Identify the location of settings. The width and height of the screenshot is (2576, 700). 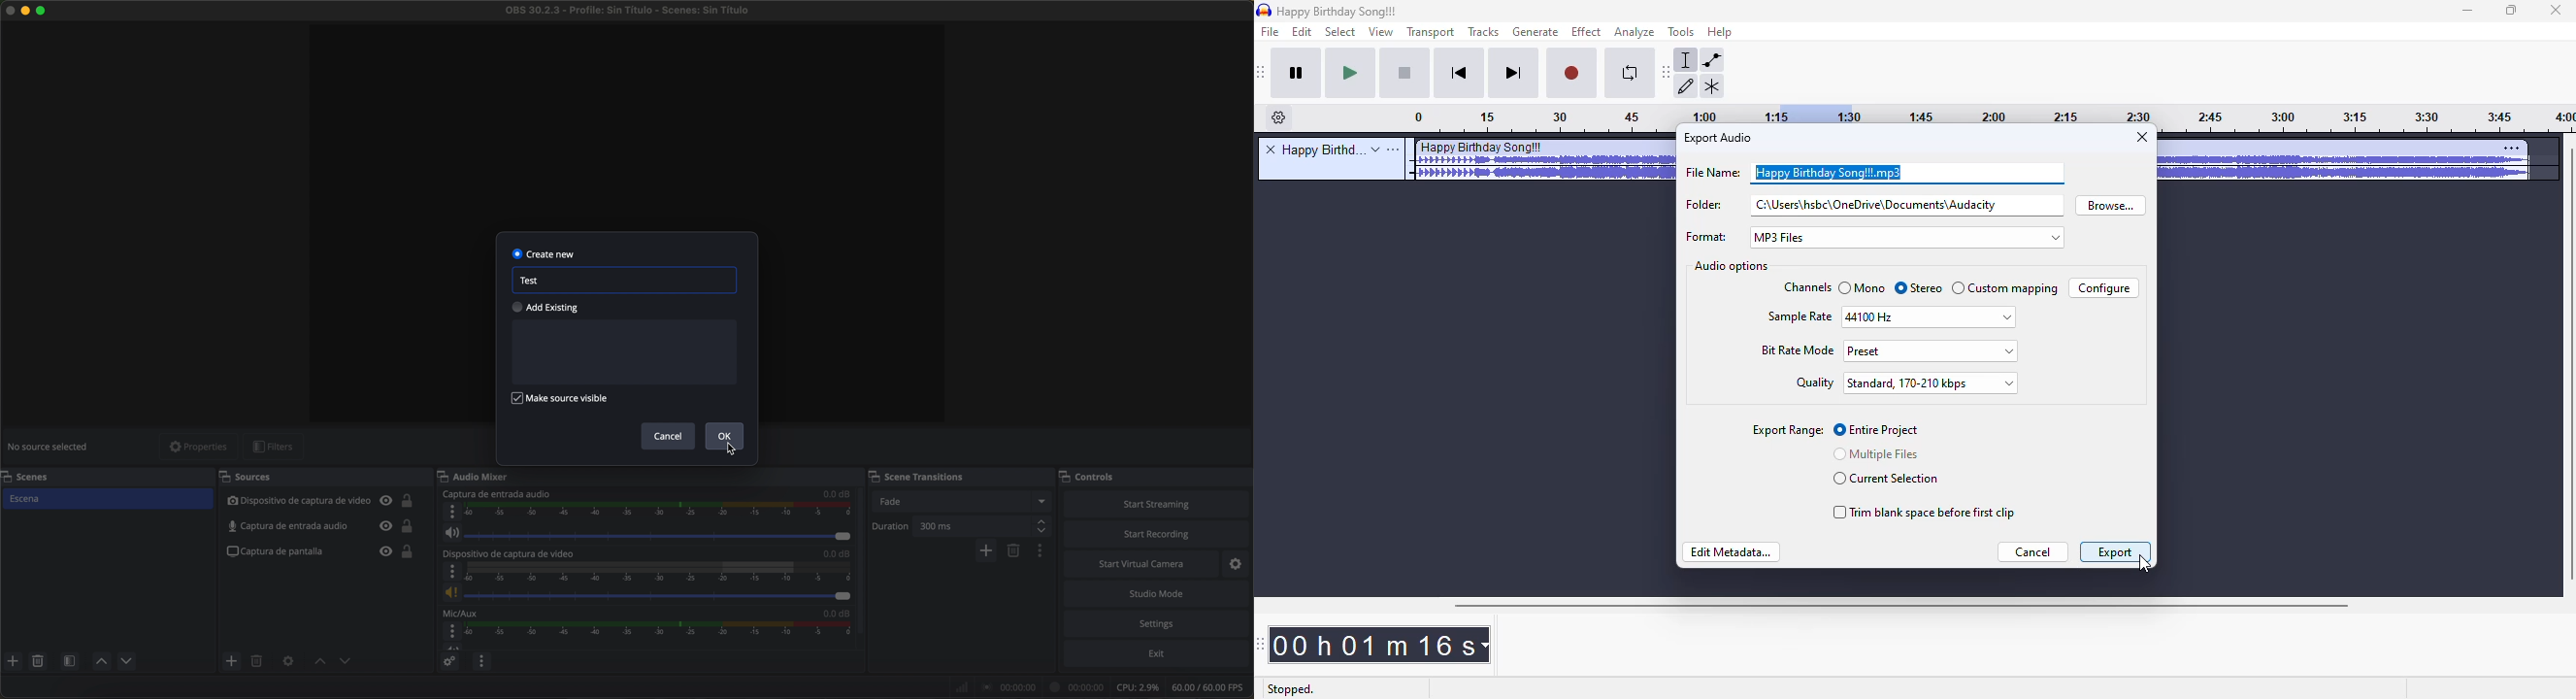
(1240, 563).